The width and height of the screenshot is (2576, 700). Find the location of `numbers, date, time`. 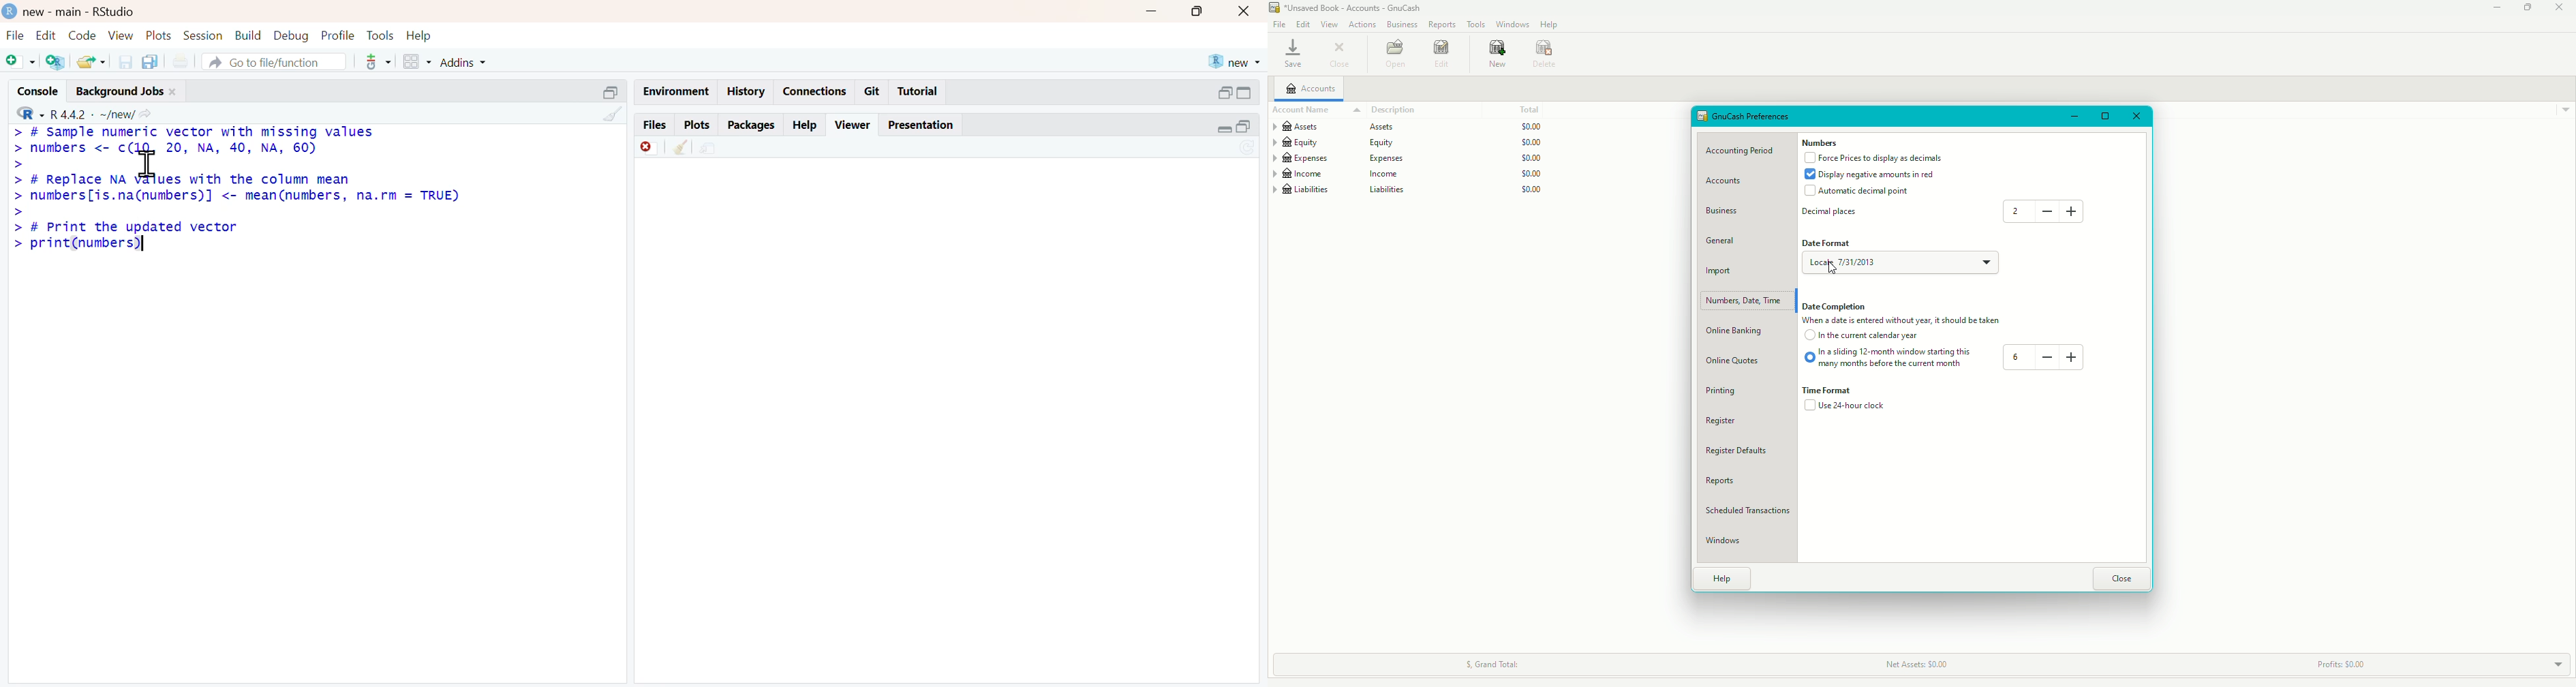

numbers, date, time is located at coordinates (1745, 301).